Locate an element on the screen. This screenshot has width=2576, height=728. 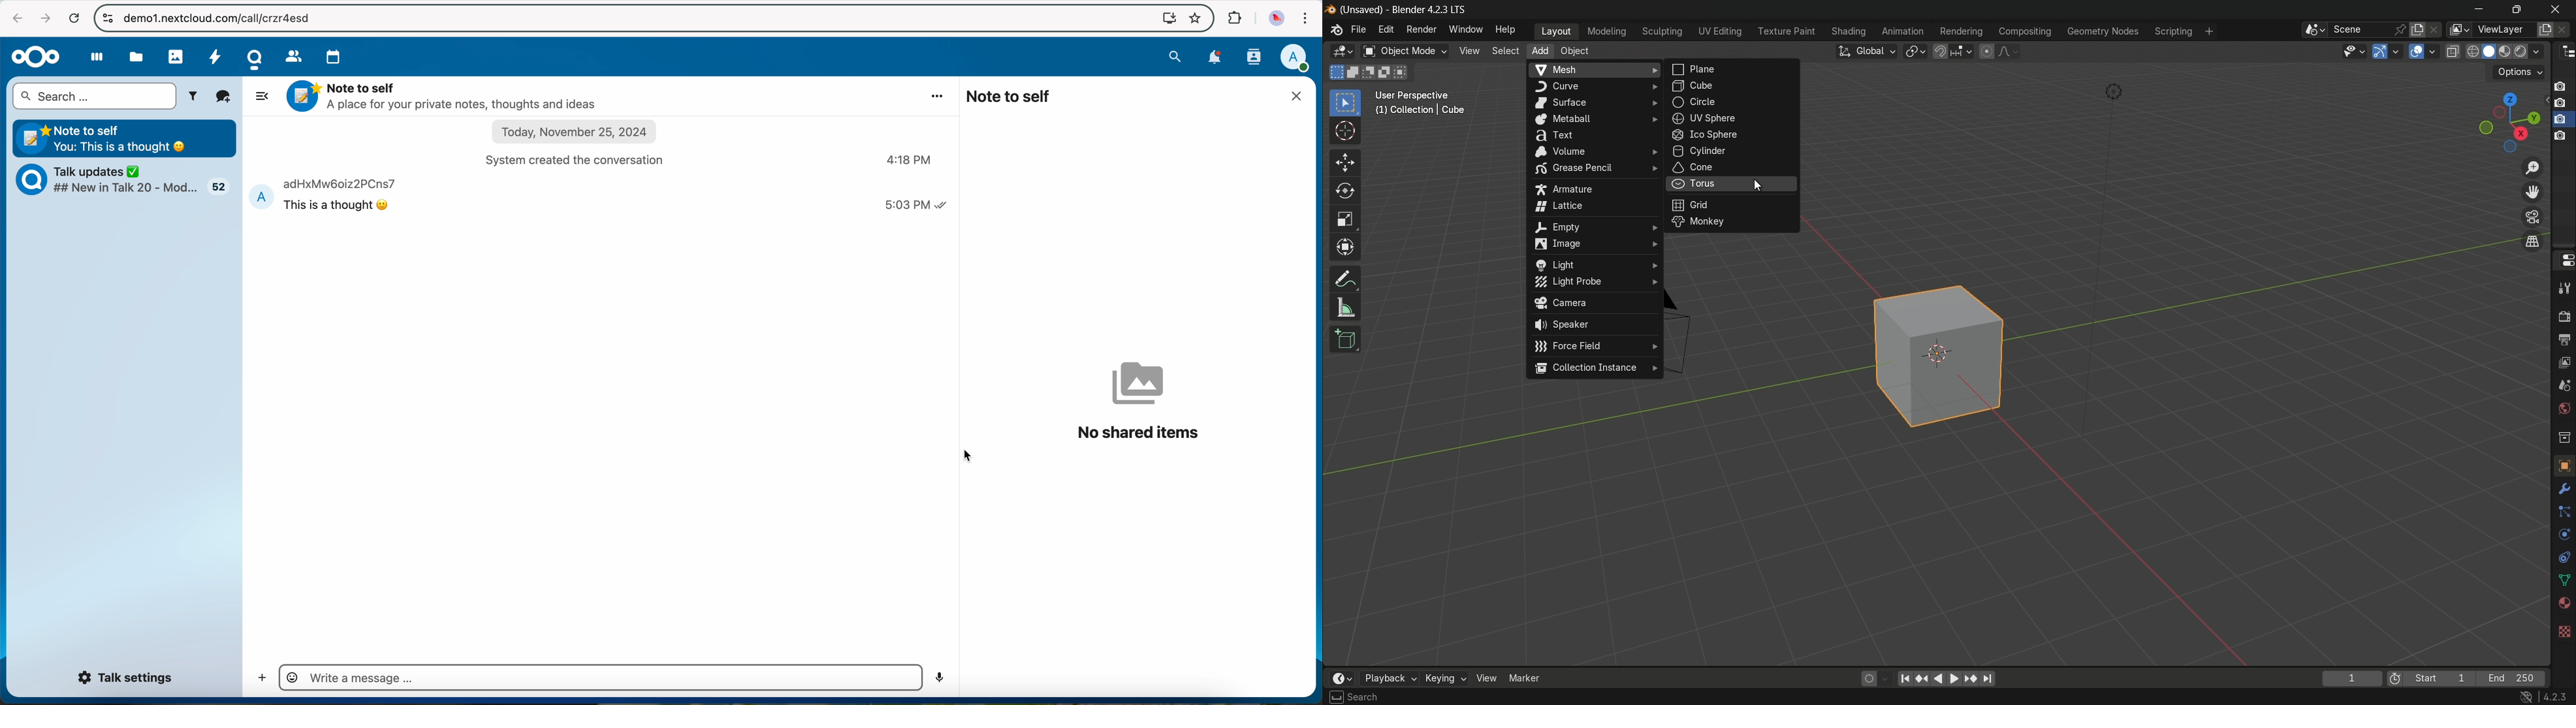
dashboard is located at coordinates (92, 60).